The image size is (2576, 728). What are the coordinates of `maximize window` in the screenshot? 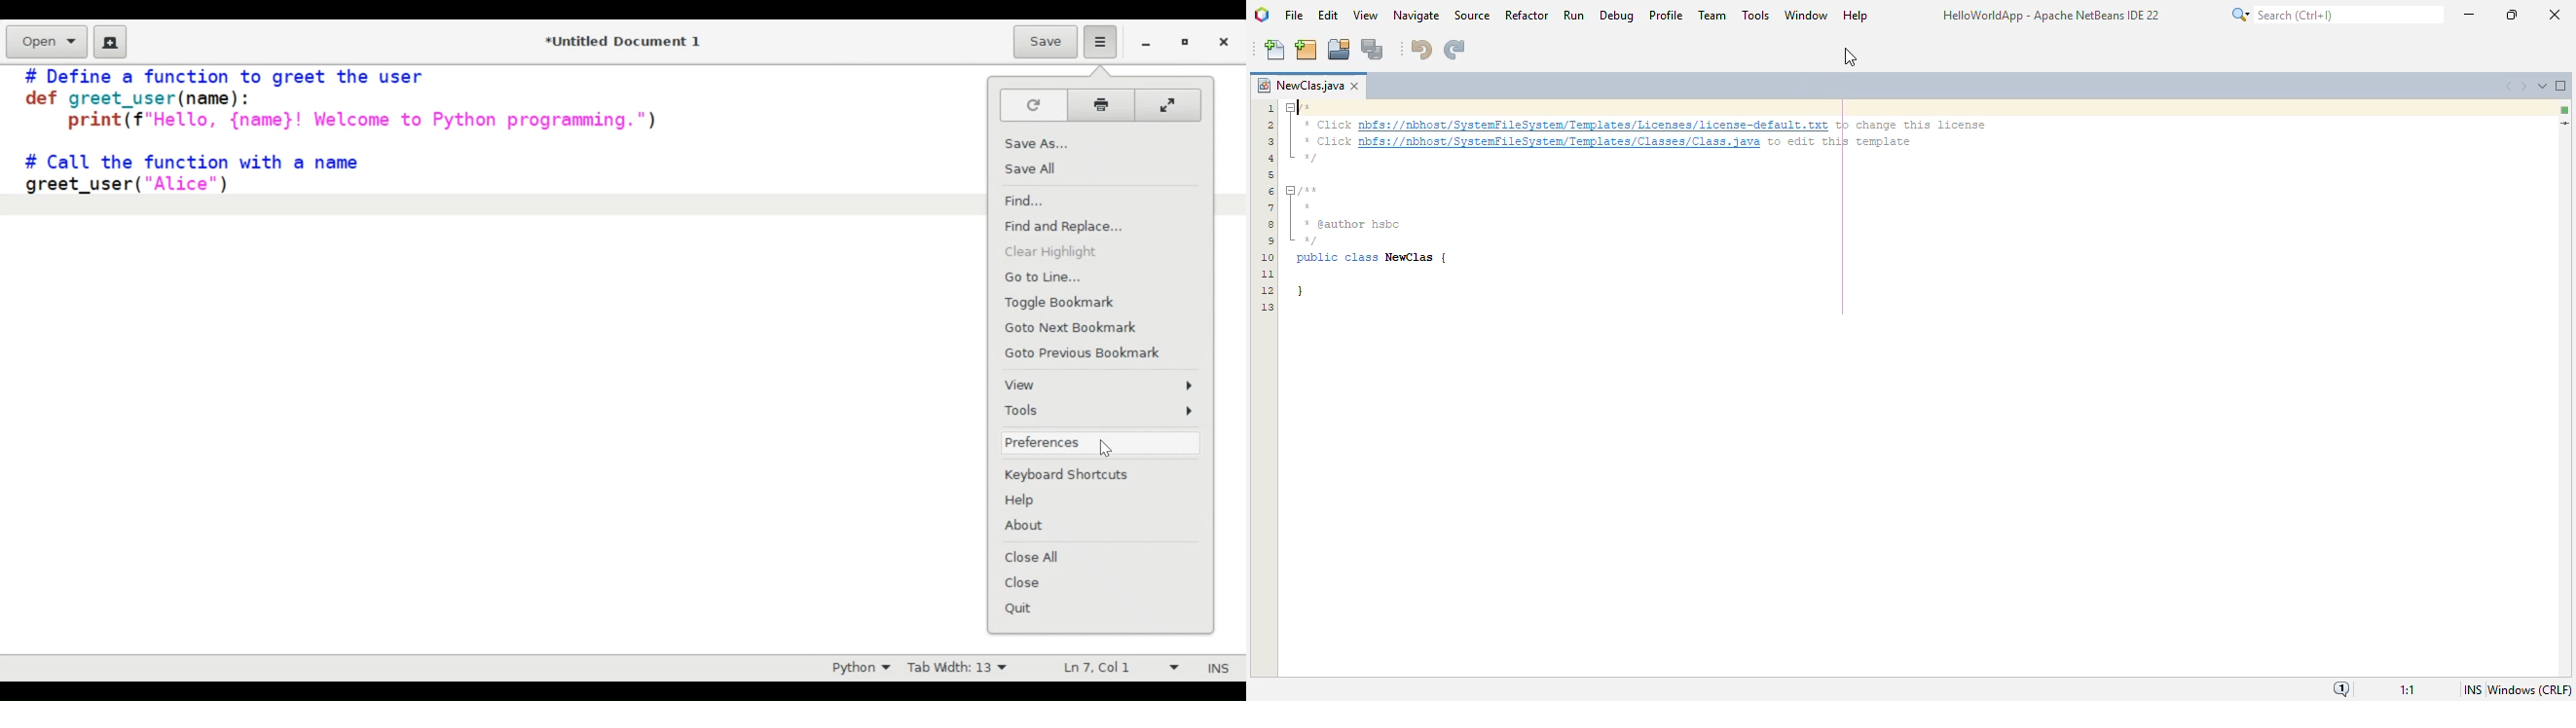 It's located at (2561, 86).